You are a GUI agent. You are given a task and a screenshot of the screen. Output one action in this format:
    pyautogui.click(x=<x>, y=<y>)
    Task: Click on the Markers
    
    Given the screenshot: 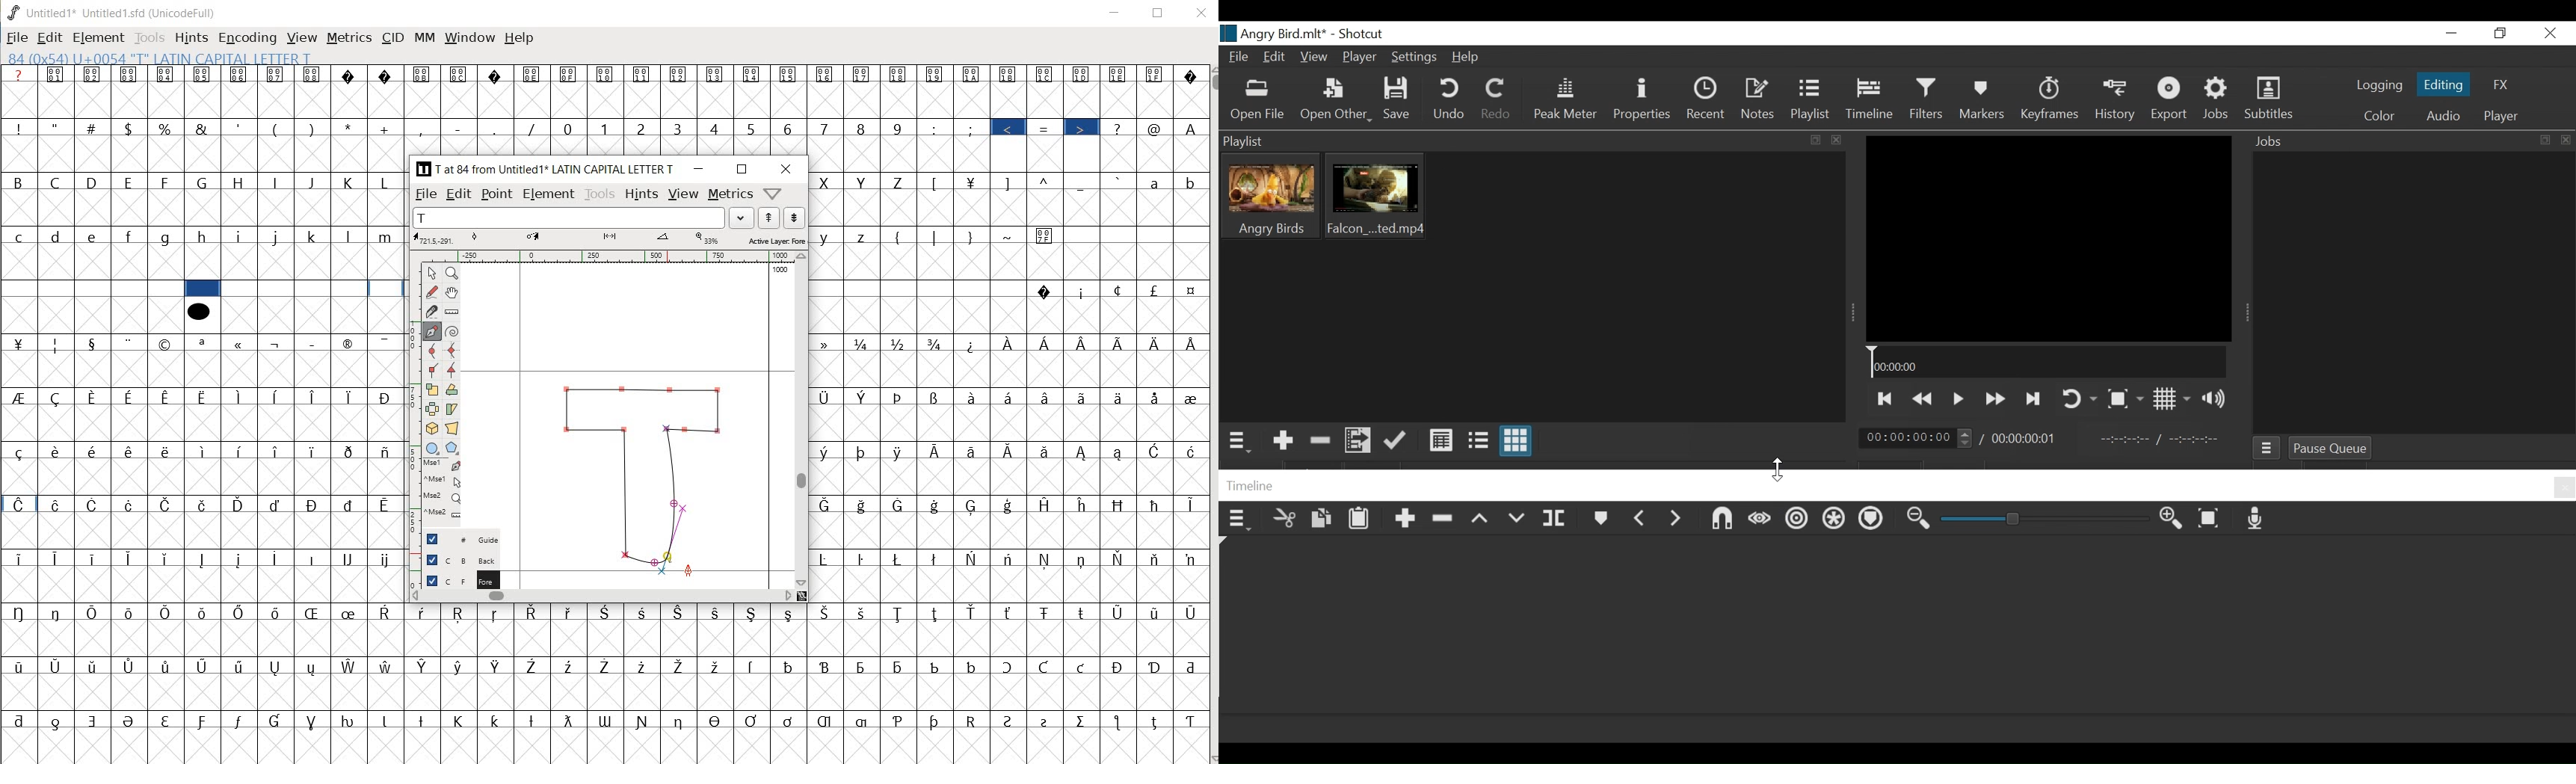 What is the action you would take?
    pyautogui.click(x=1984, y=100)
    